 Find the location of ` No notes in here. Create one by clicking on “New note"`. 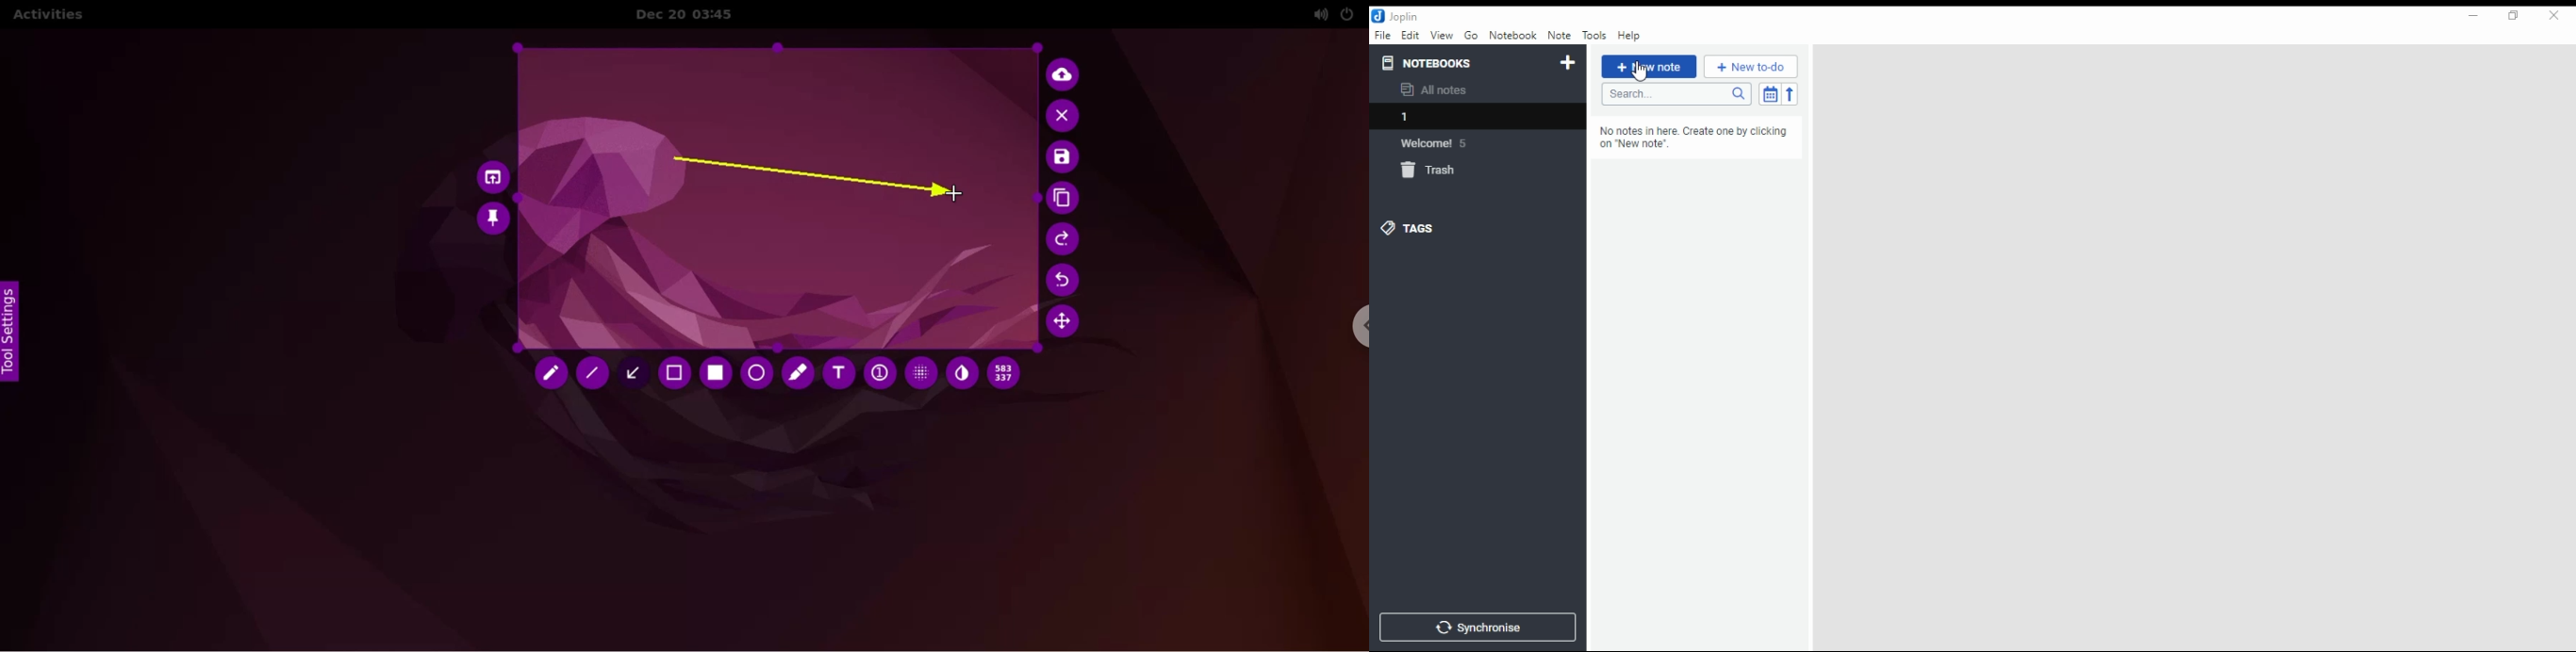

 No notes in here. Create one by clicking on “New note" is located at coordinates (1696, 138).